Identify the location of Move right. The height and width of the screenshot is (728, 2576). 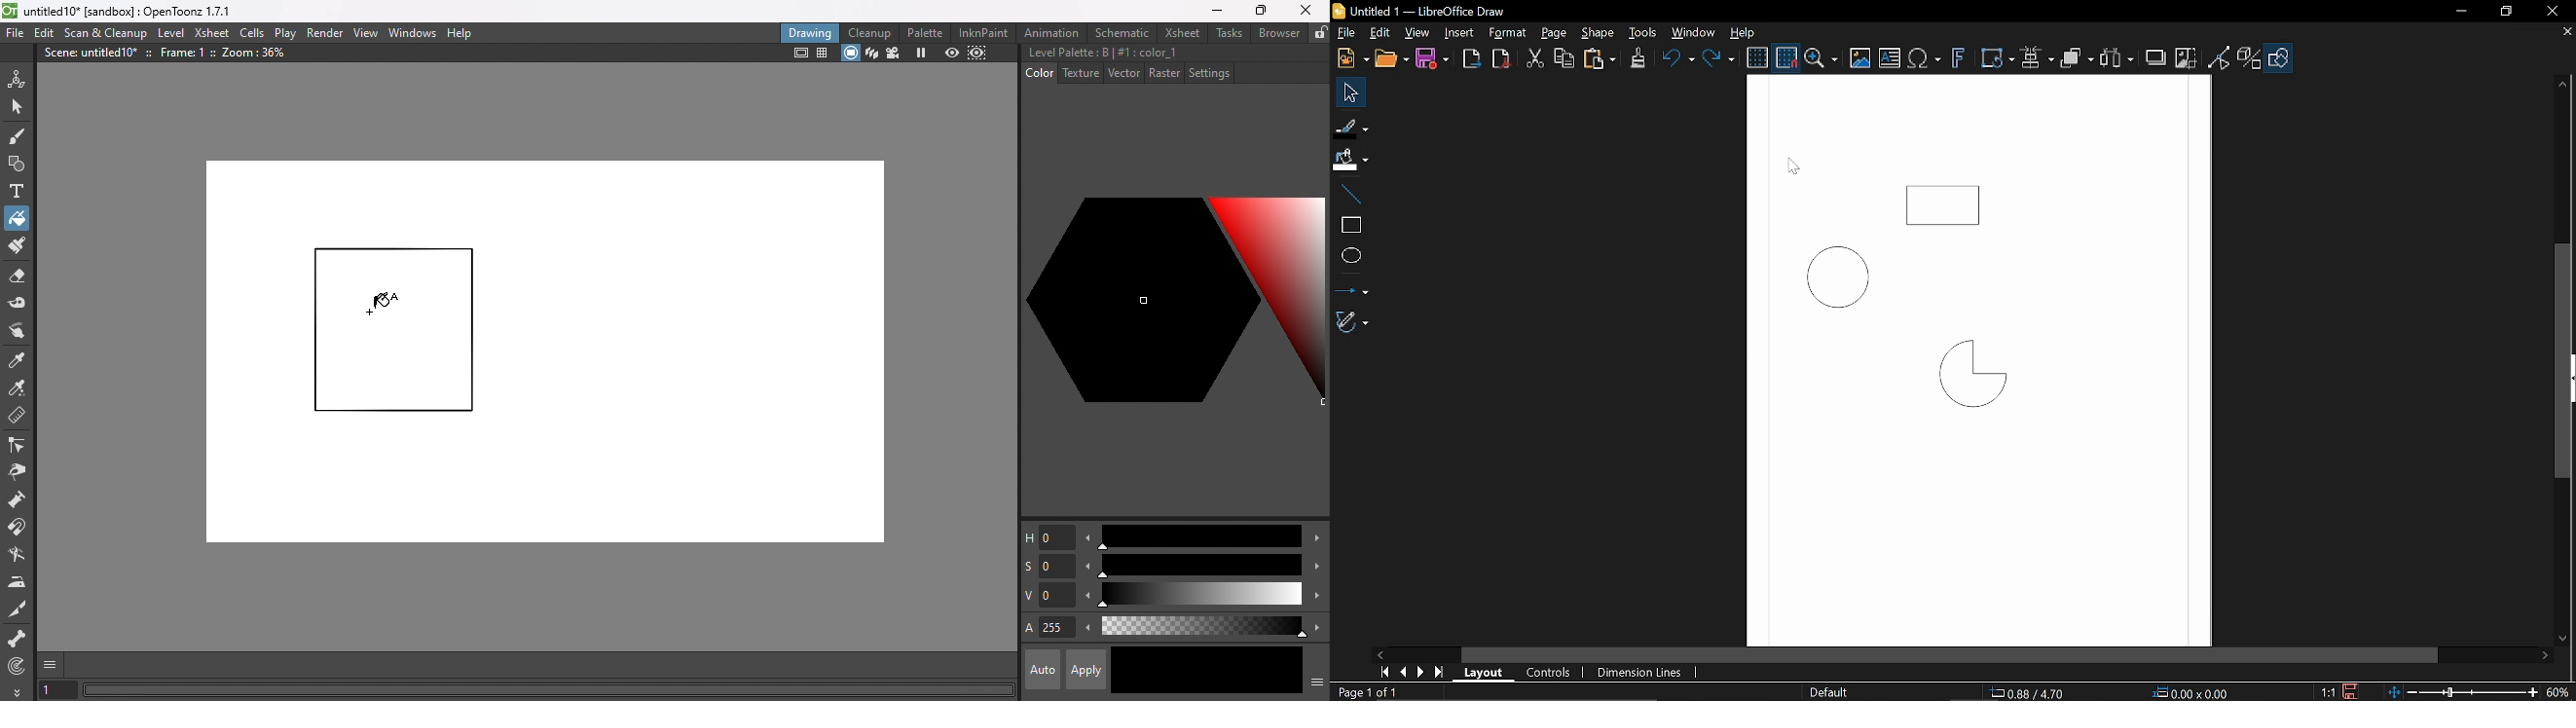
(2545, 658).